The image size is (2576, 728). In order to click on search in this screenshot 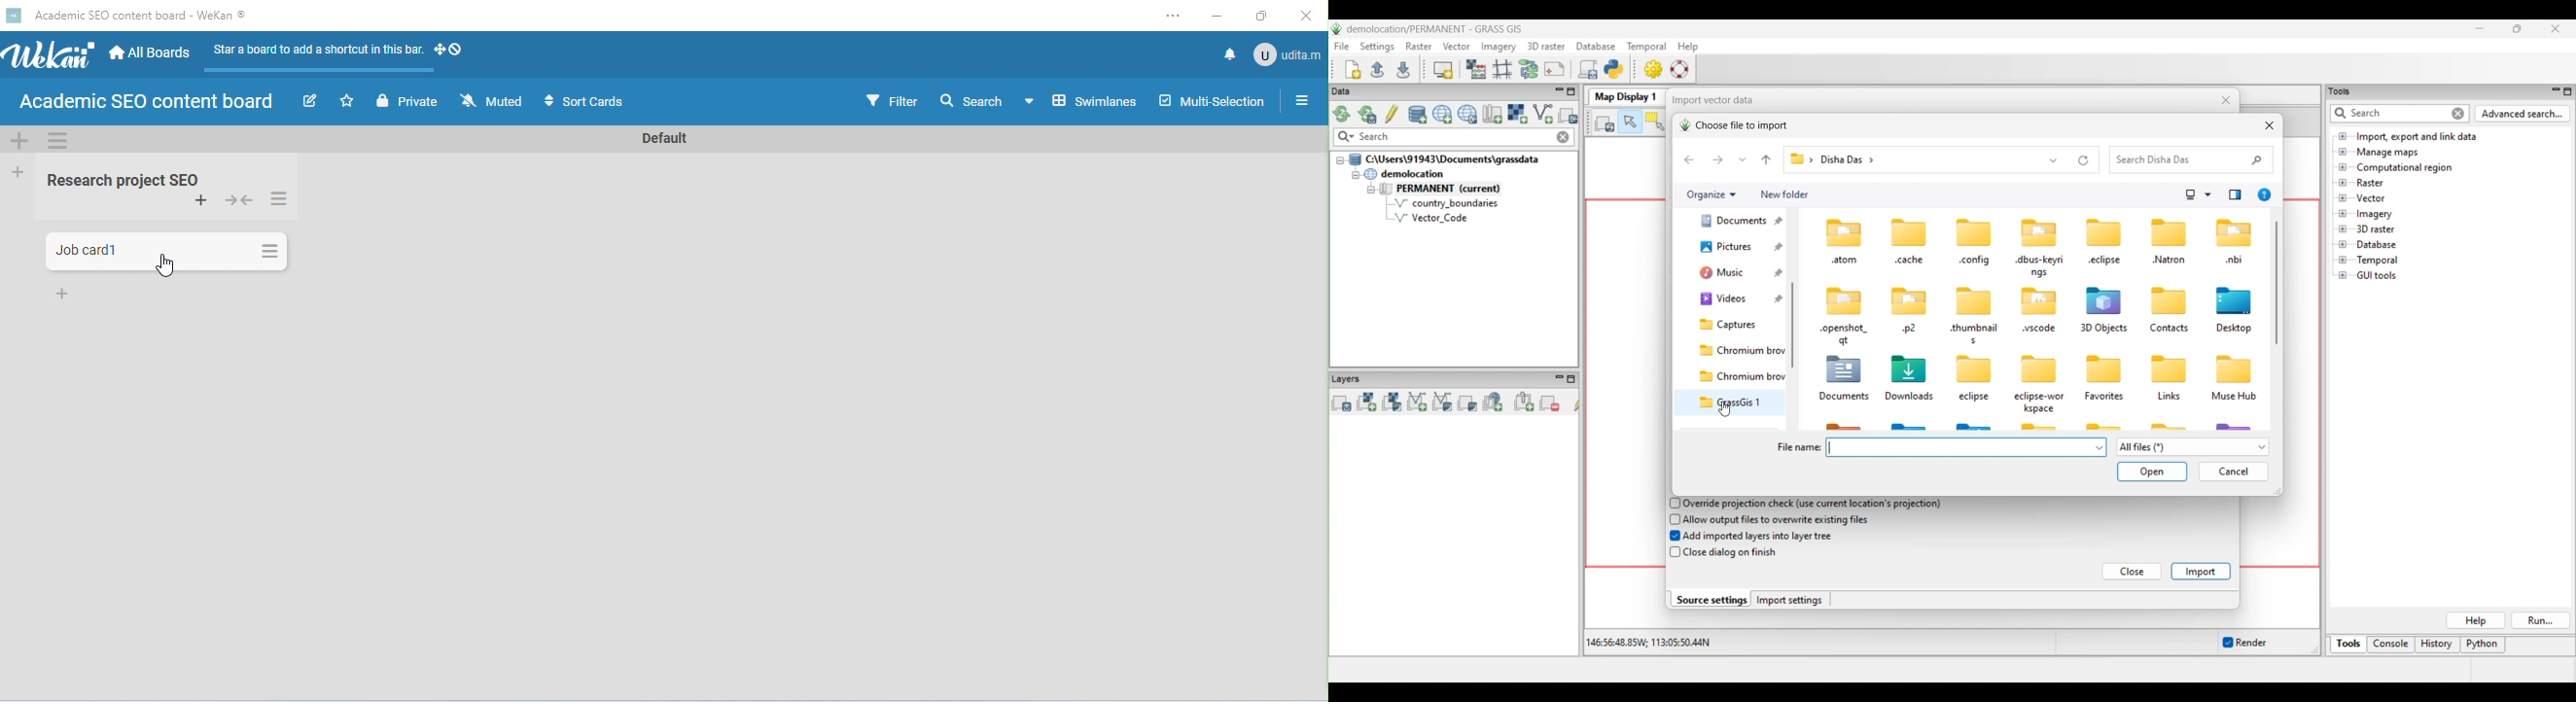, I will do `click(971, 99)`.